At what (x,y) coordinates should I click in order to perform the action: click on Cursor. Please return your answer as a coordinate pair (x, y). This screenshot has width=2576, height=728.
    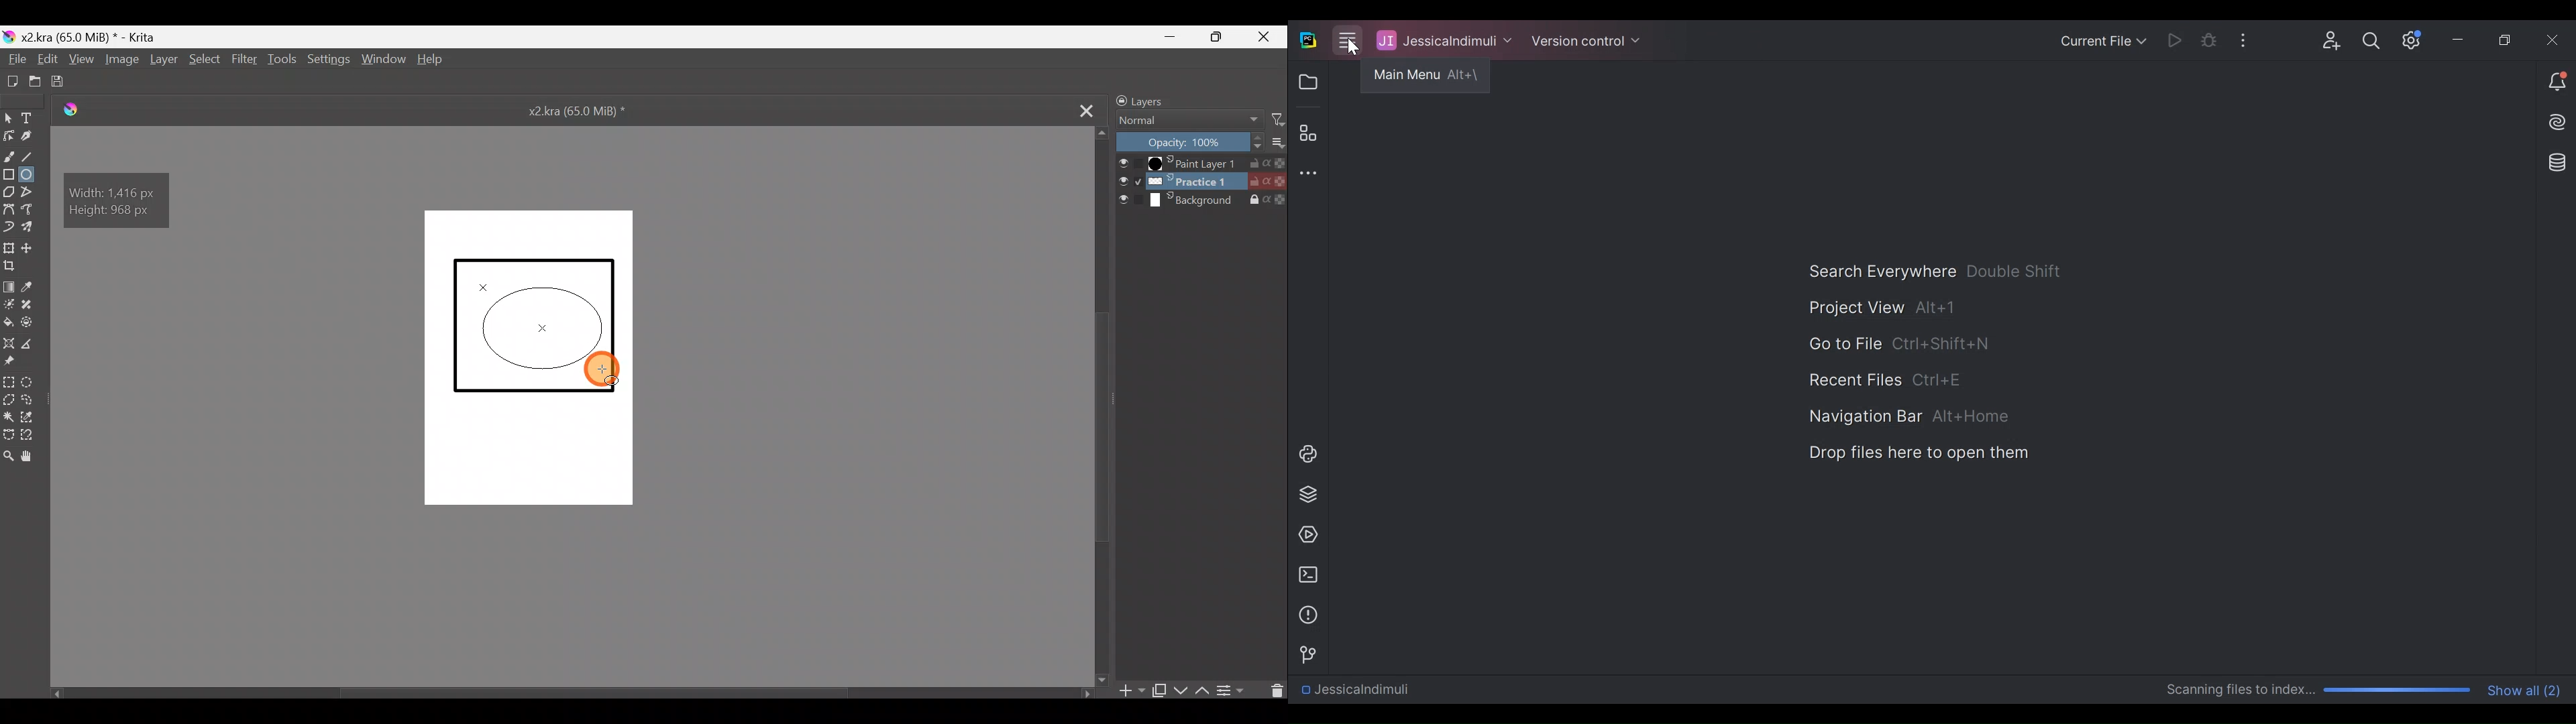
    Looking at the image, I should click on (606, 368).